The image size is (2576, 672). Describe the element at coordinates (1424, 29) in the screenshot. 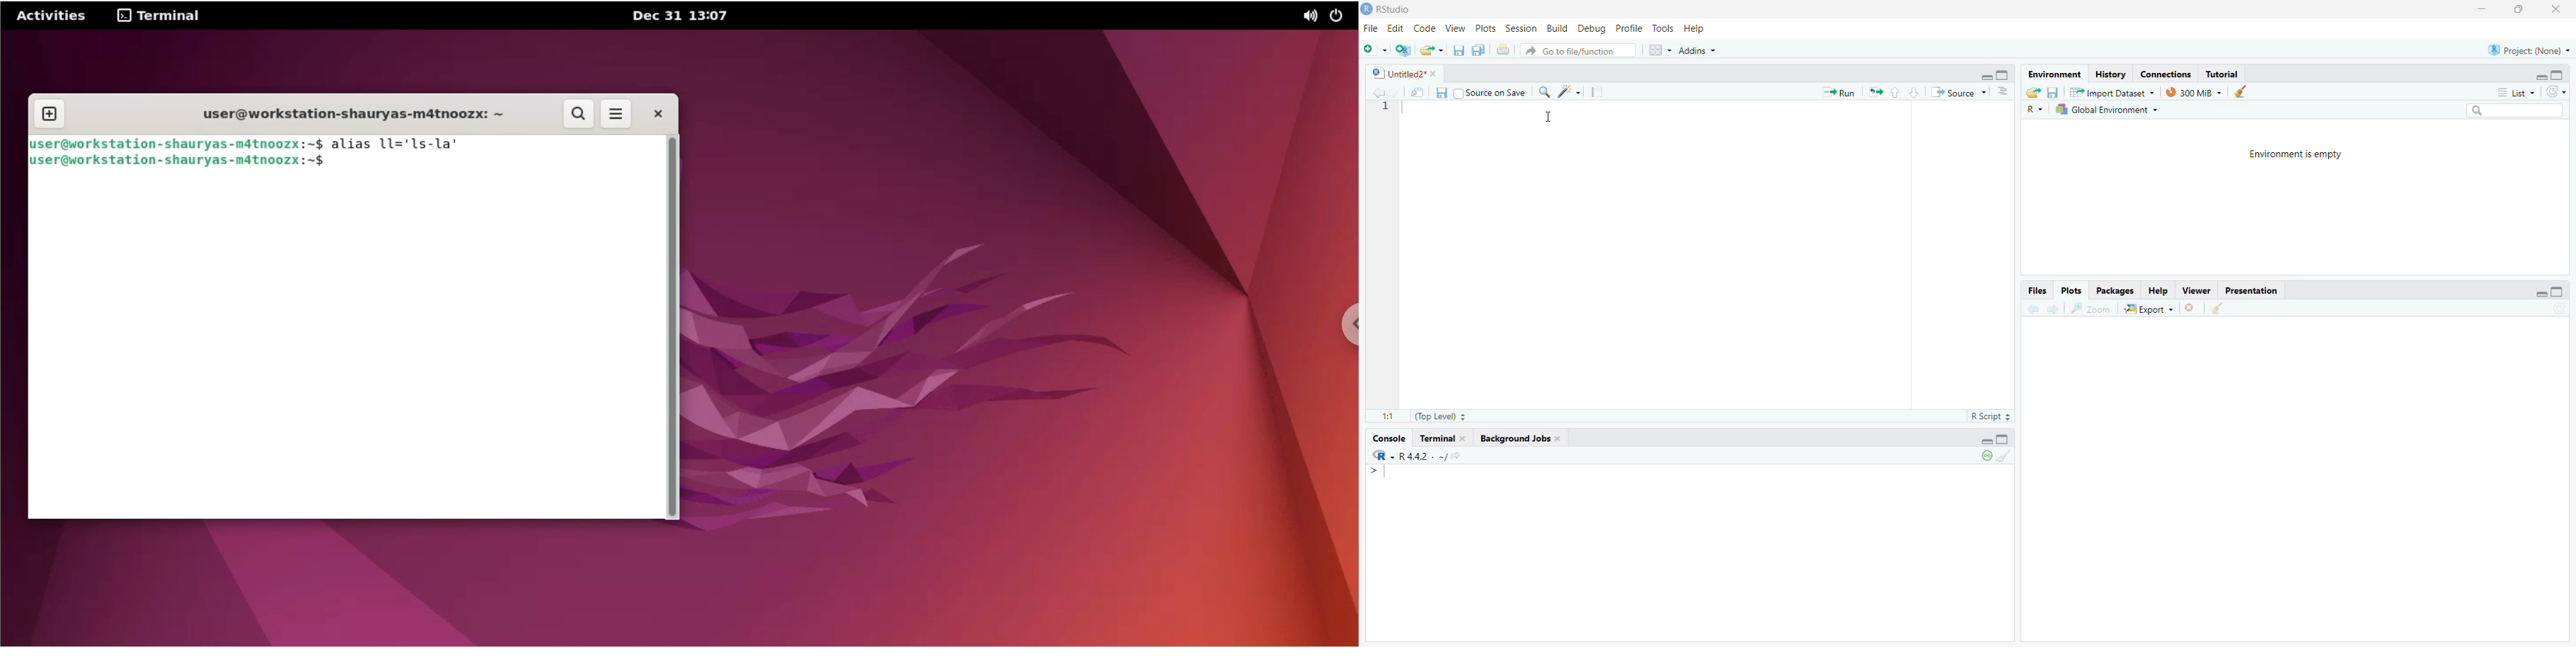

I see `Code` at that location.